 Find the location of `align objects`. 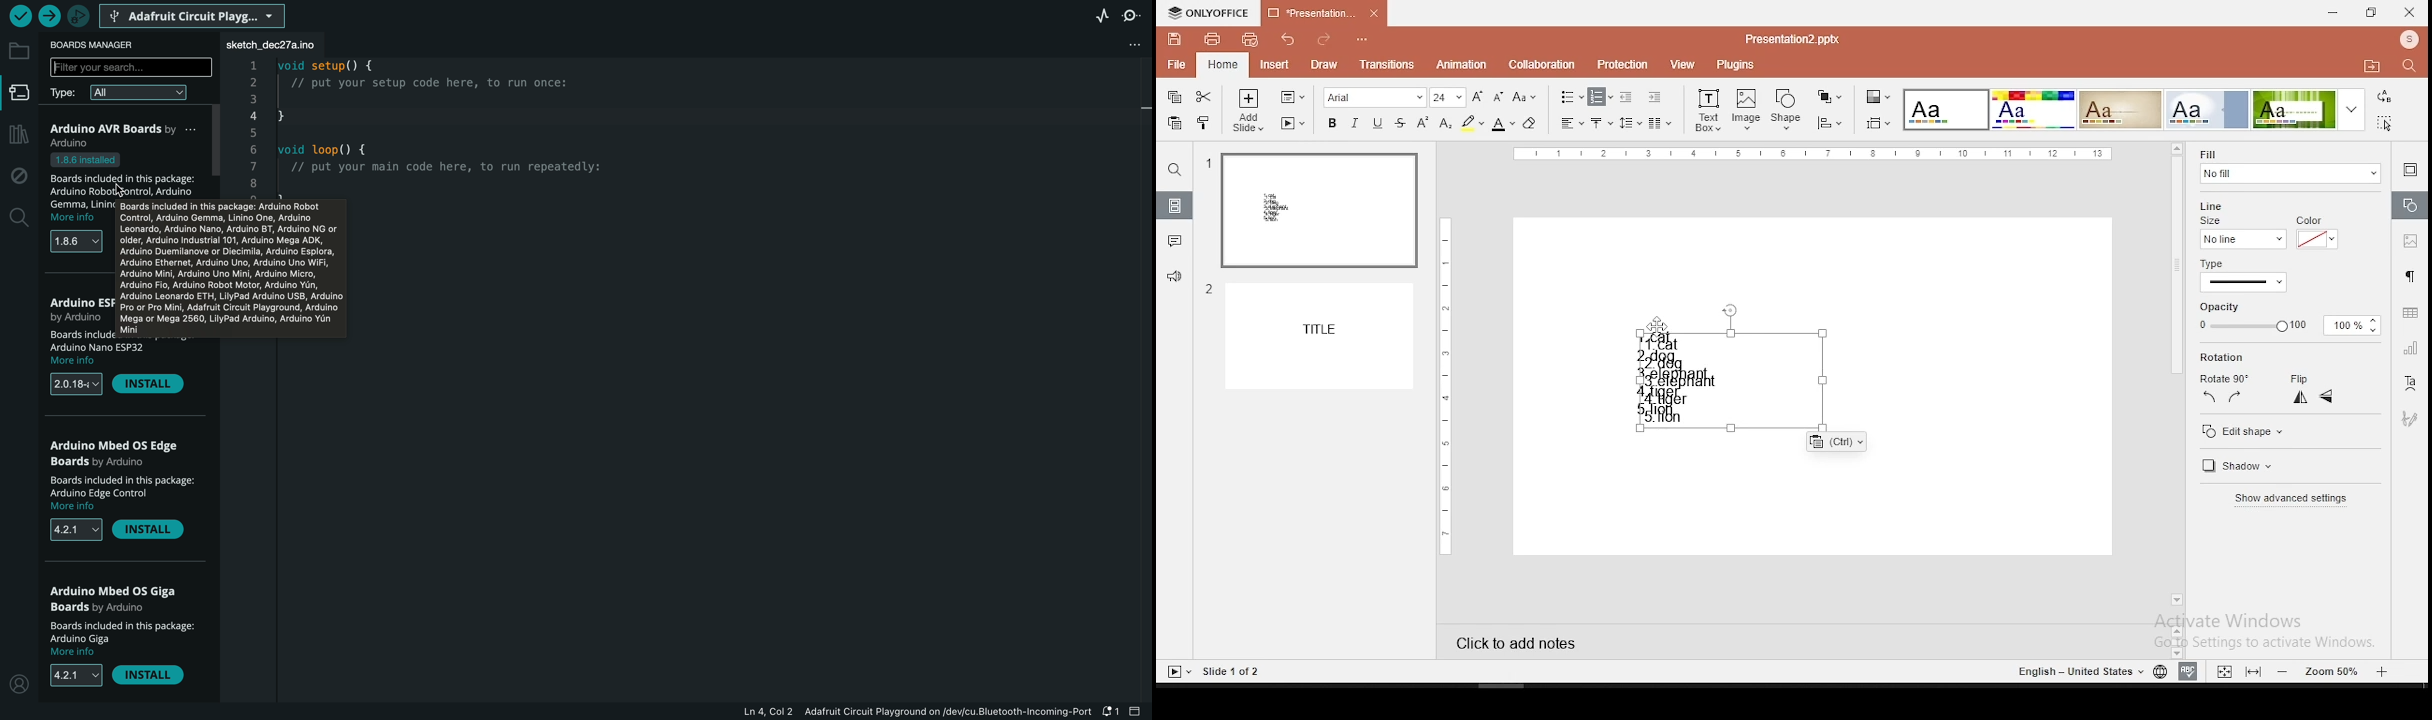

align objects is located at coordinates (1828, 123).